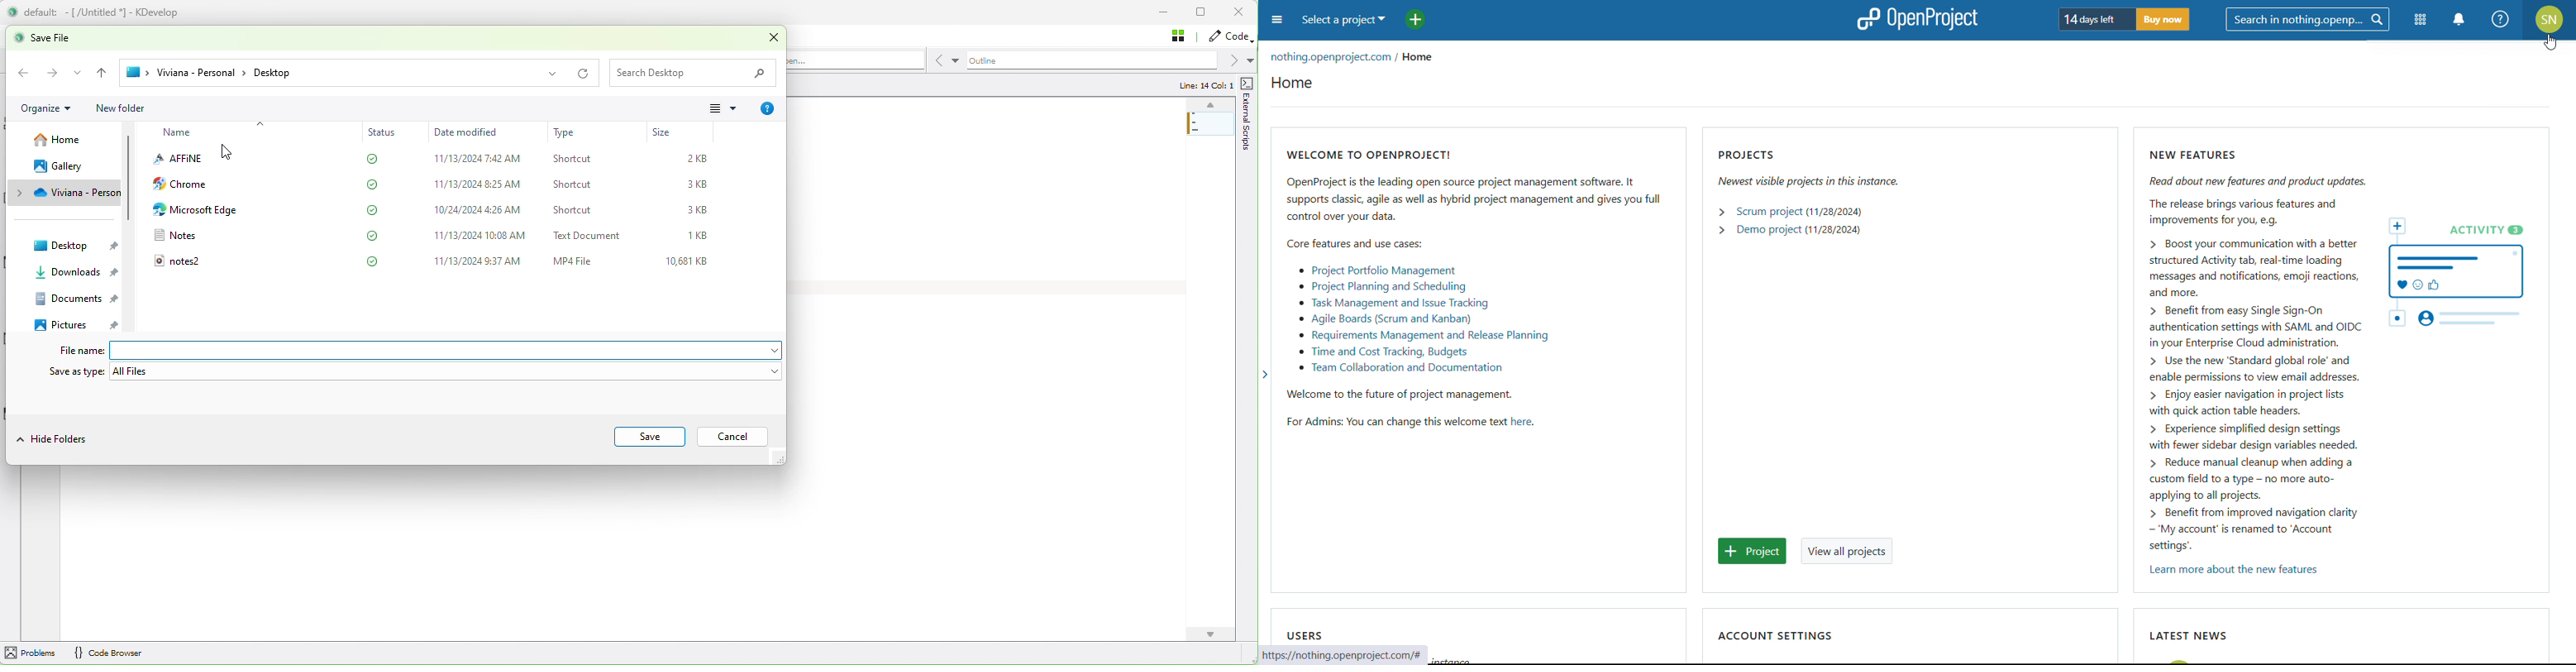 This screenshot has width=2576, height=672. I want to click on WELCOME TO OPENPROJECT!
OpenProject is the leading open source project management software. It
supports classic, agile as well as hybrid project management and gives you full
control over your data.
Core features and use cases:
« Project Portfolio Management
« Project Planning and Scheduling
© Task Management and Issue Tracking
« Agile Boards (Scrum and Kanban)
« Requirements Management and Release Planning
« Time and Cost Tracking, Budgets
, * Team Collaboration and Documentation
Welcome to the future of project management., so click(1478, 269).